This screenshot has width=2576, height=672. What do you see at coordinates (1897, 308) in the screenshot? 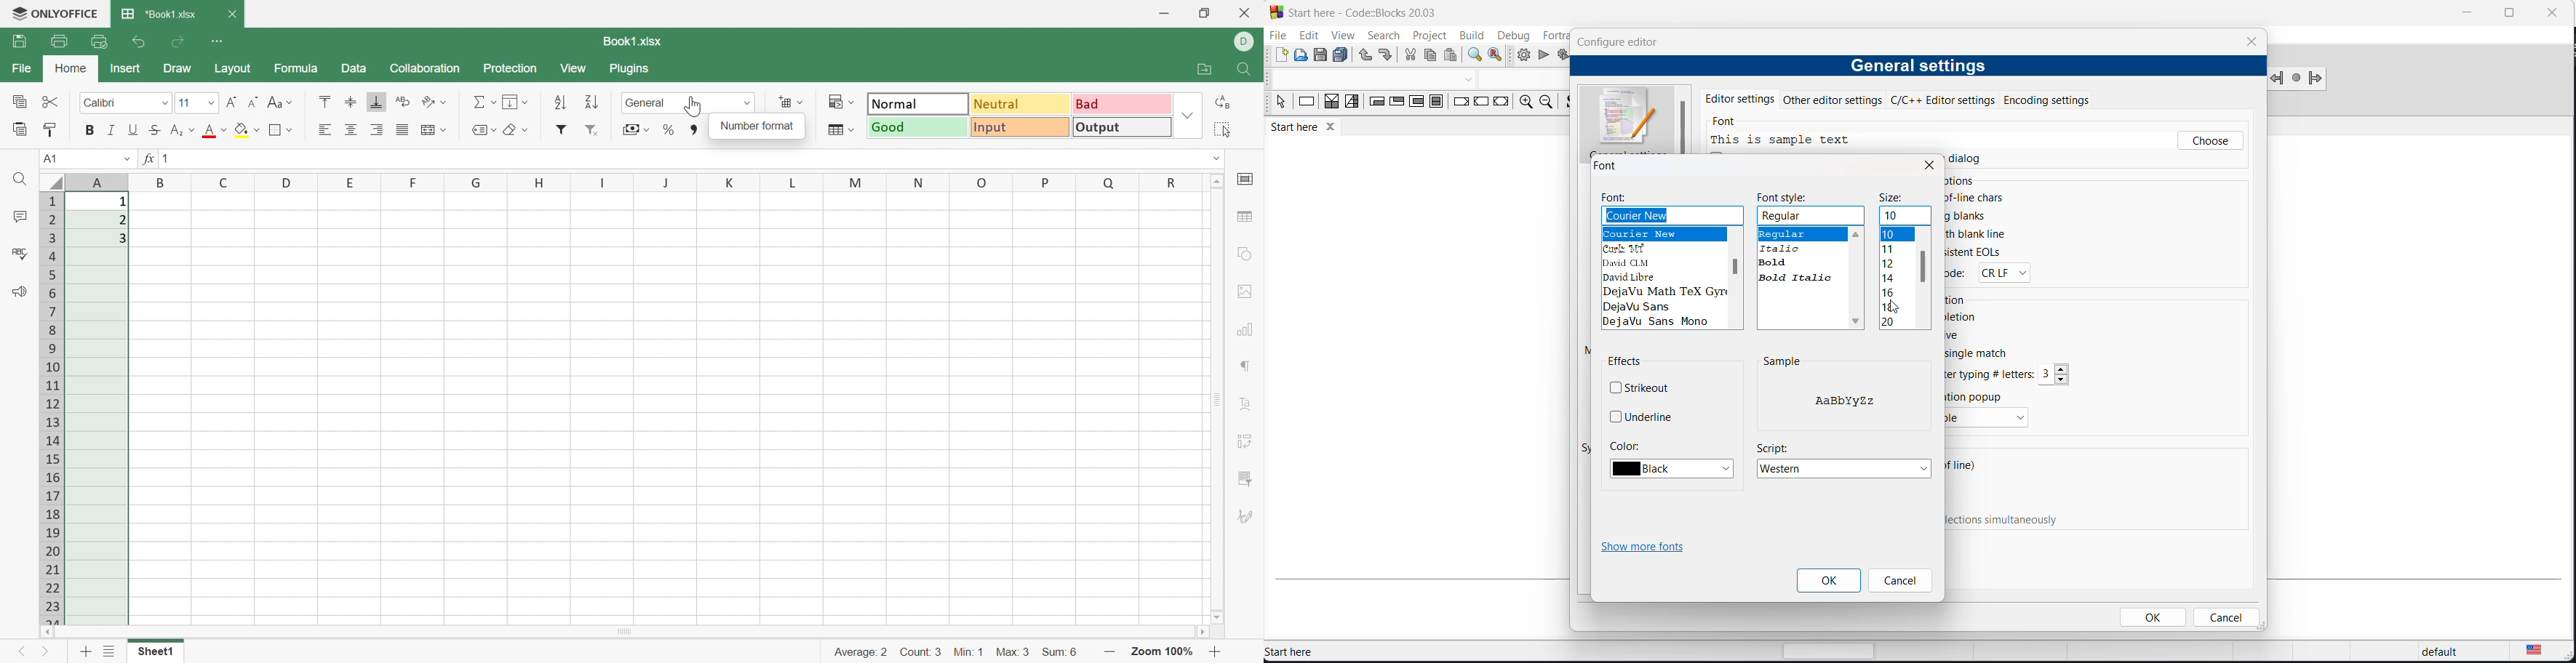
I see `cursor` at bounding box center [1897, 308].